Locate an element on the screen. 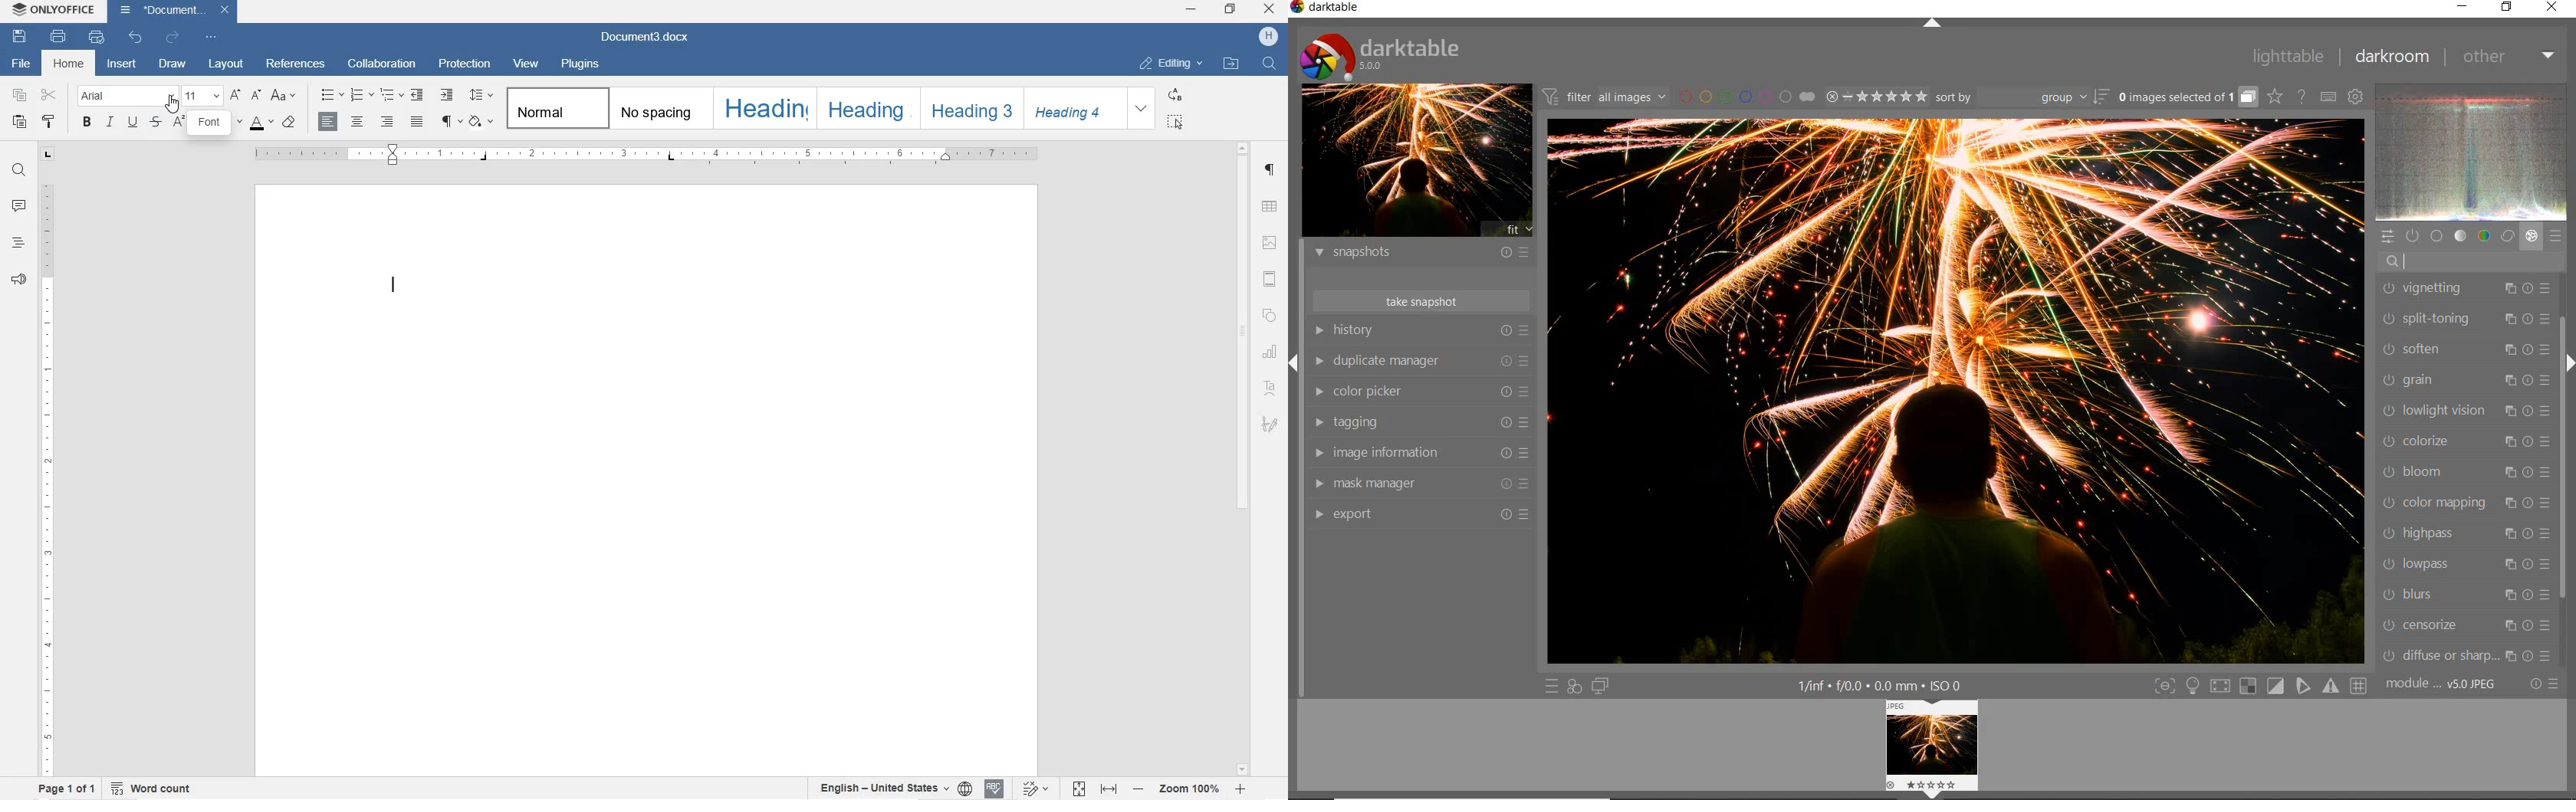 Image resolution: width=2576 pixels, height=812 pixels. HP is located at coordinates (1267, 37).